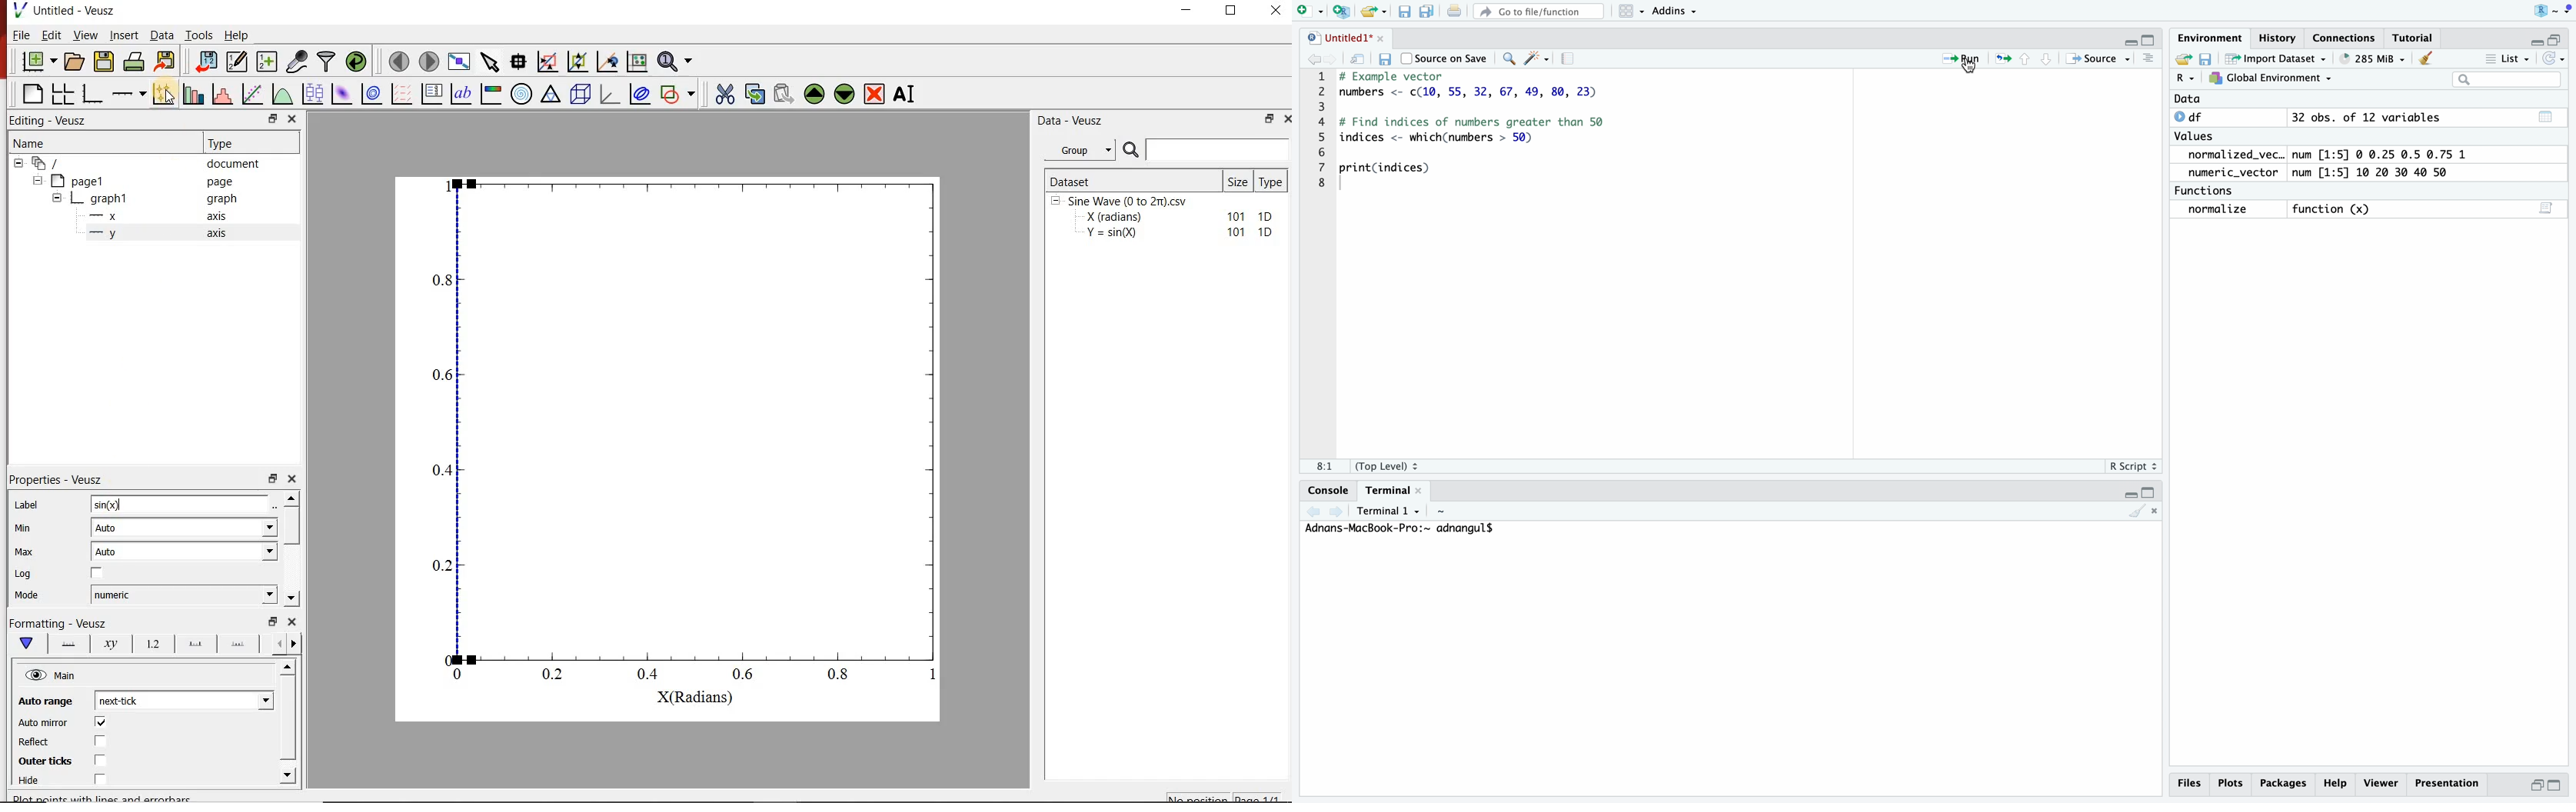  Describe the element at coordinates (2533, 39) in the screenshot. I see `MINIMISE` at that location.